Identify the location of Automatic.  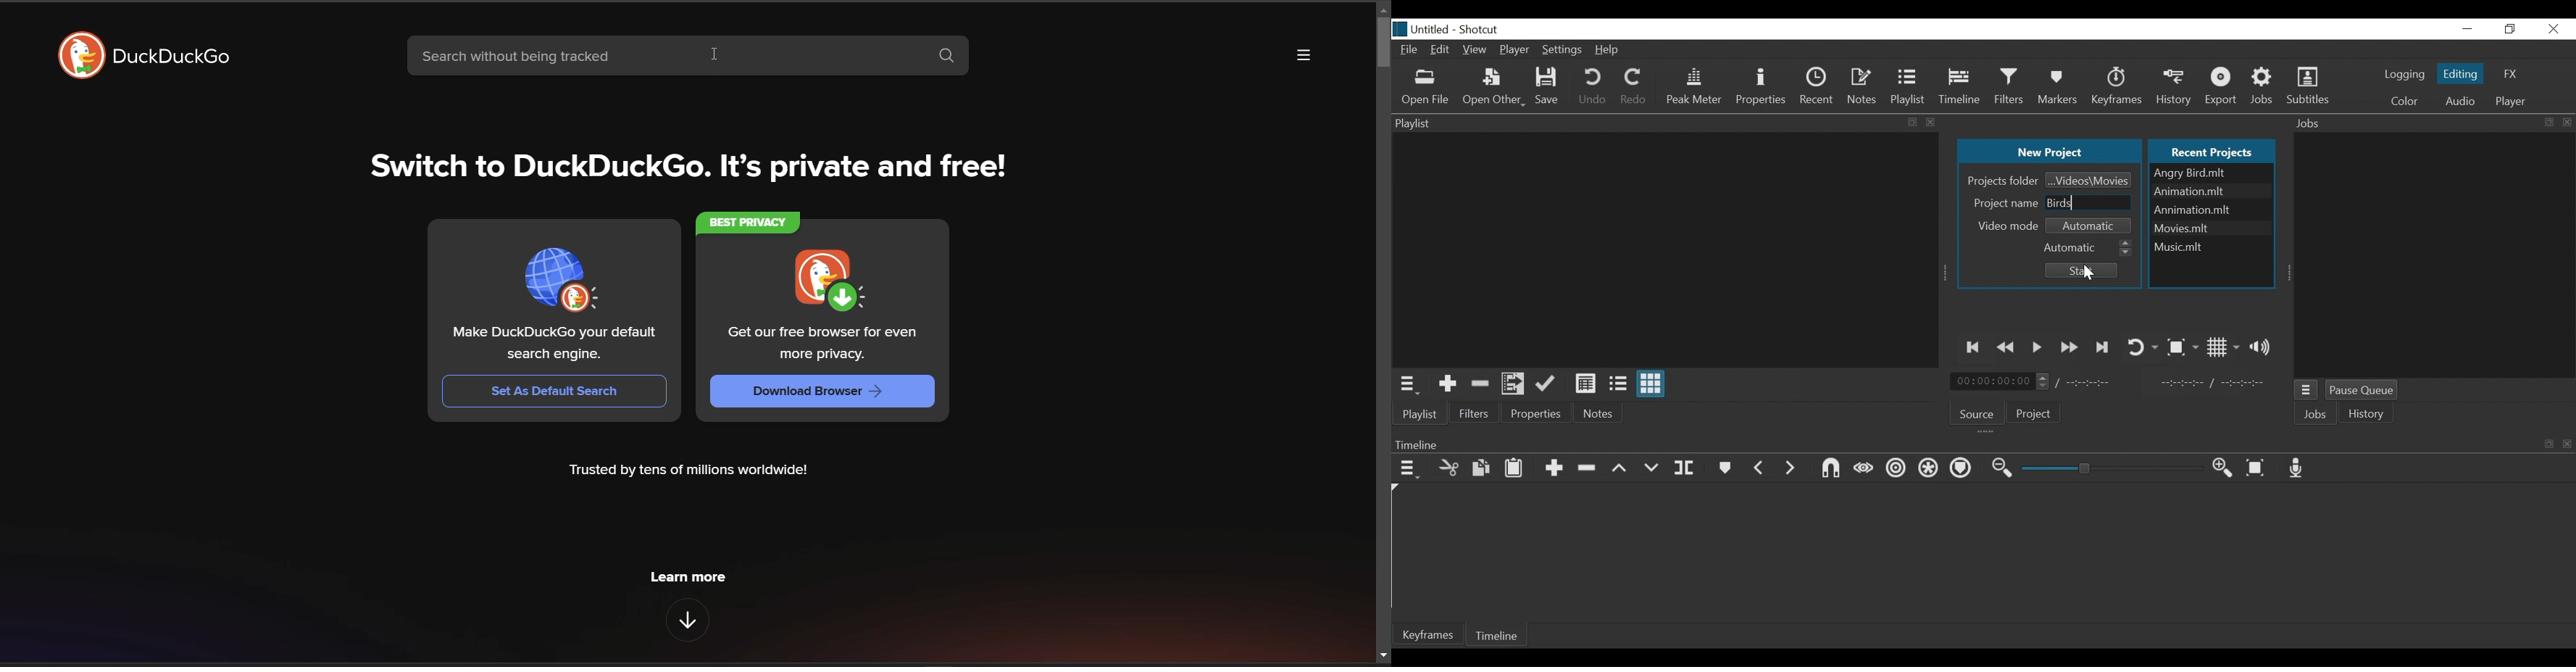
(2092, 224).